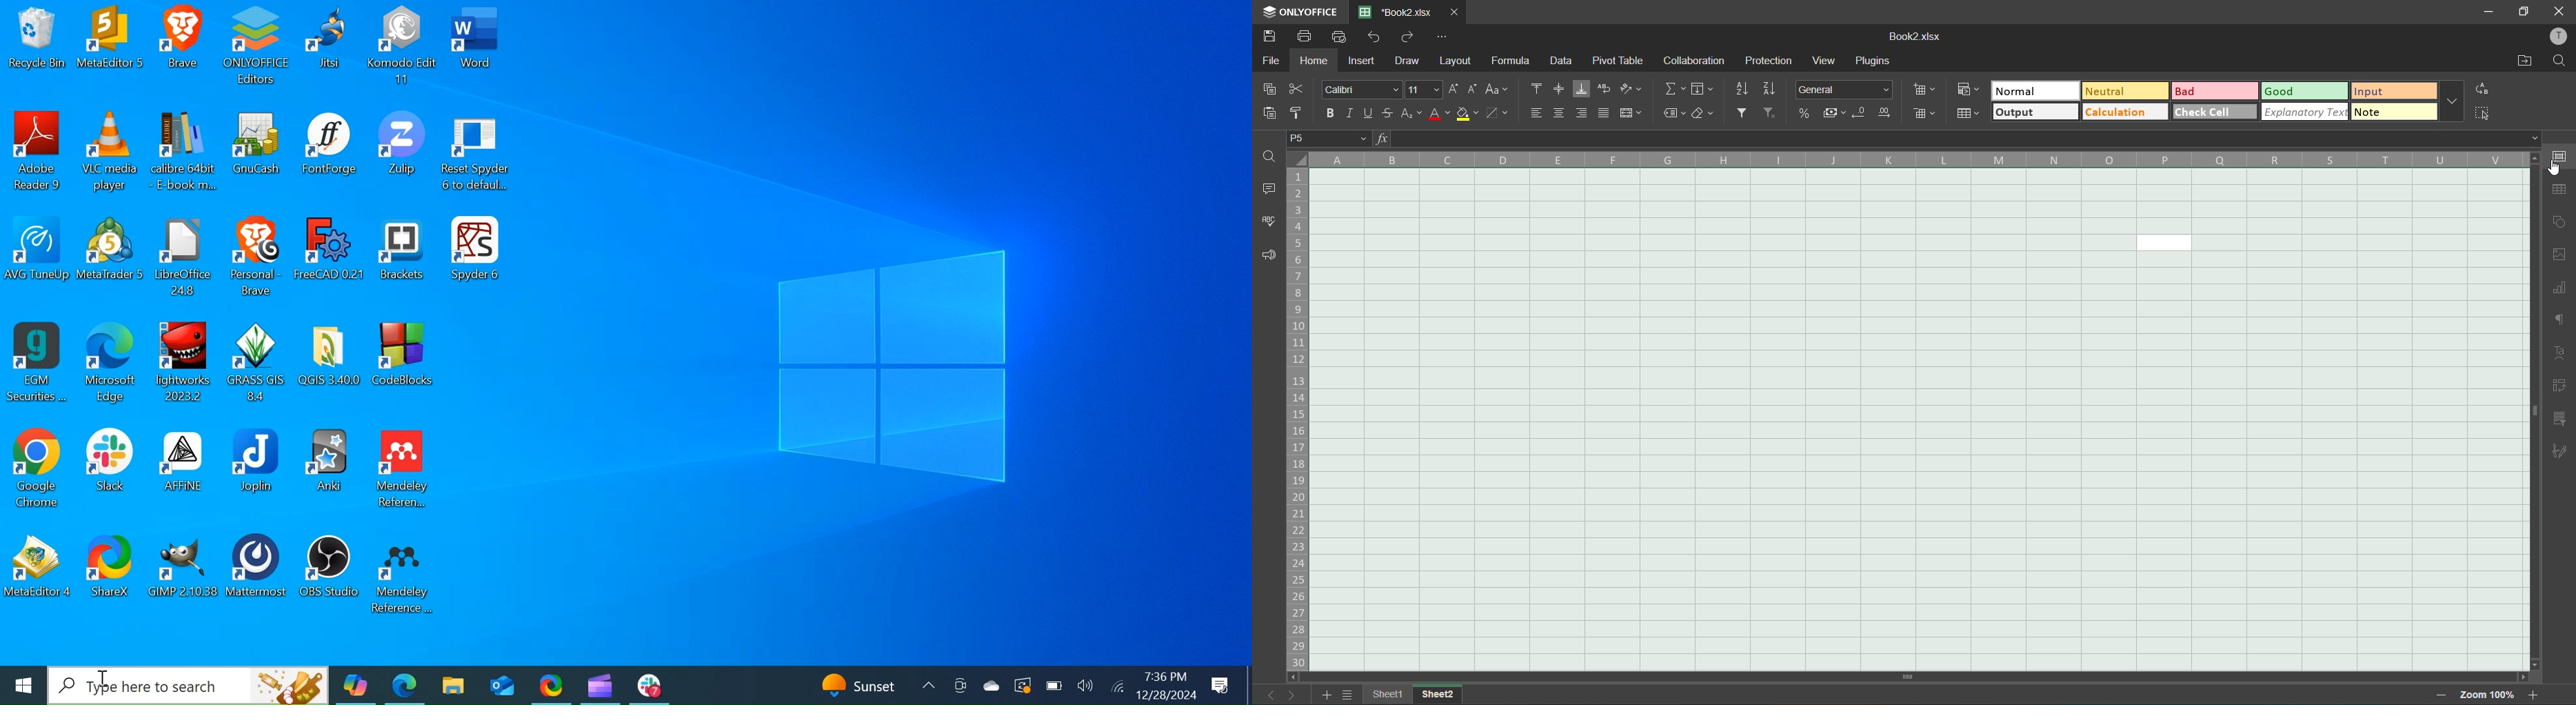 The width and height of the screenshot is (2576, 728). Describe the element at coordinates (1967, 114) in the screenshot. I see `format as table` at that location.